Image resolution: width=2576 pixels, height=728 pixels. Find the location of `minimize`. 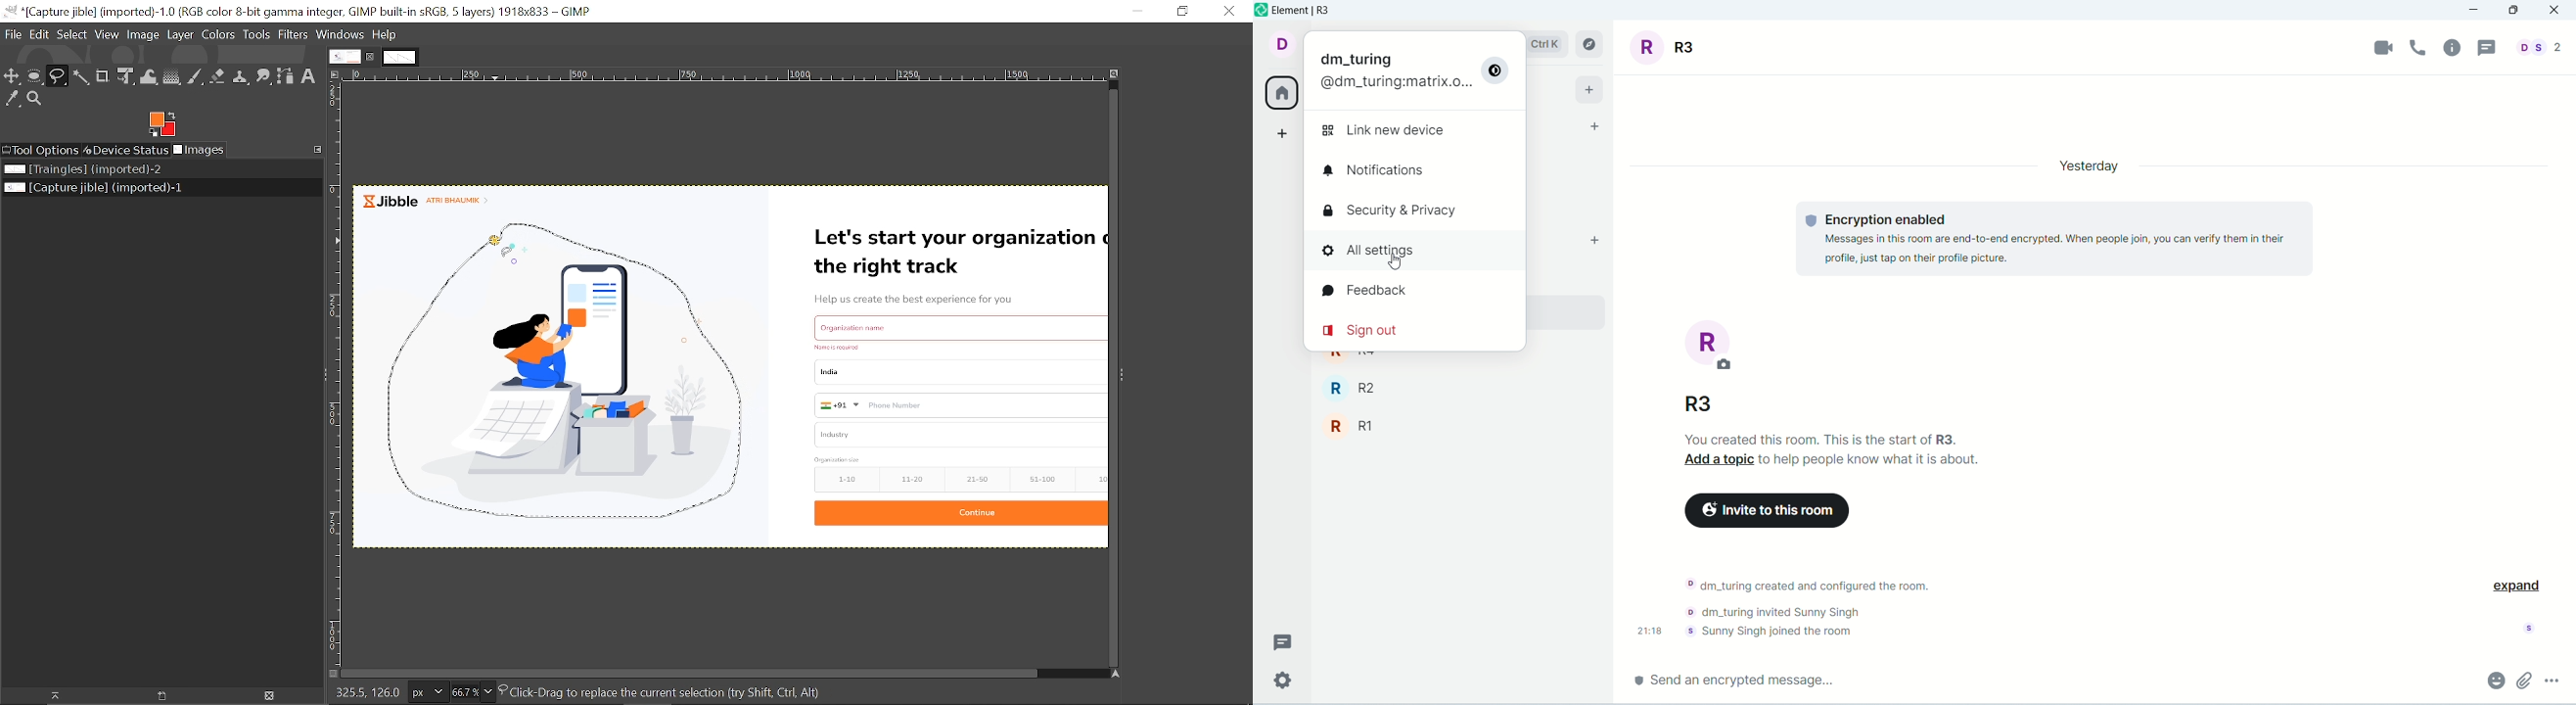

minimize is located at coordinates (2479, 10).